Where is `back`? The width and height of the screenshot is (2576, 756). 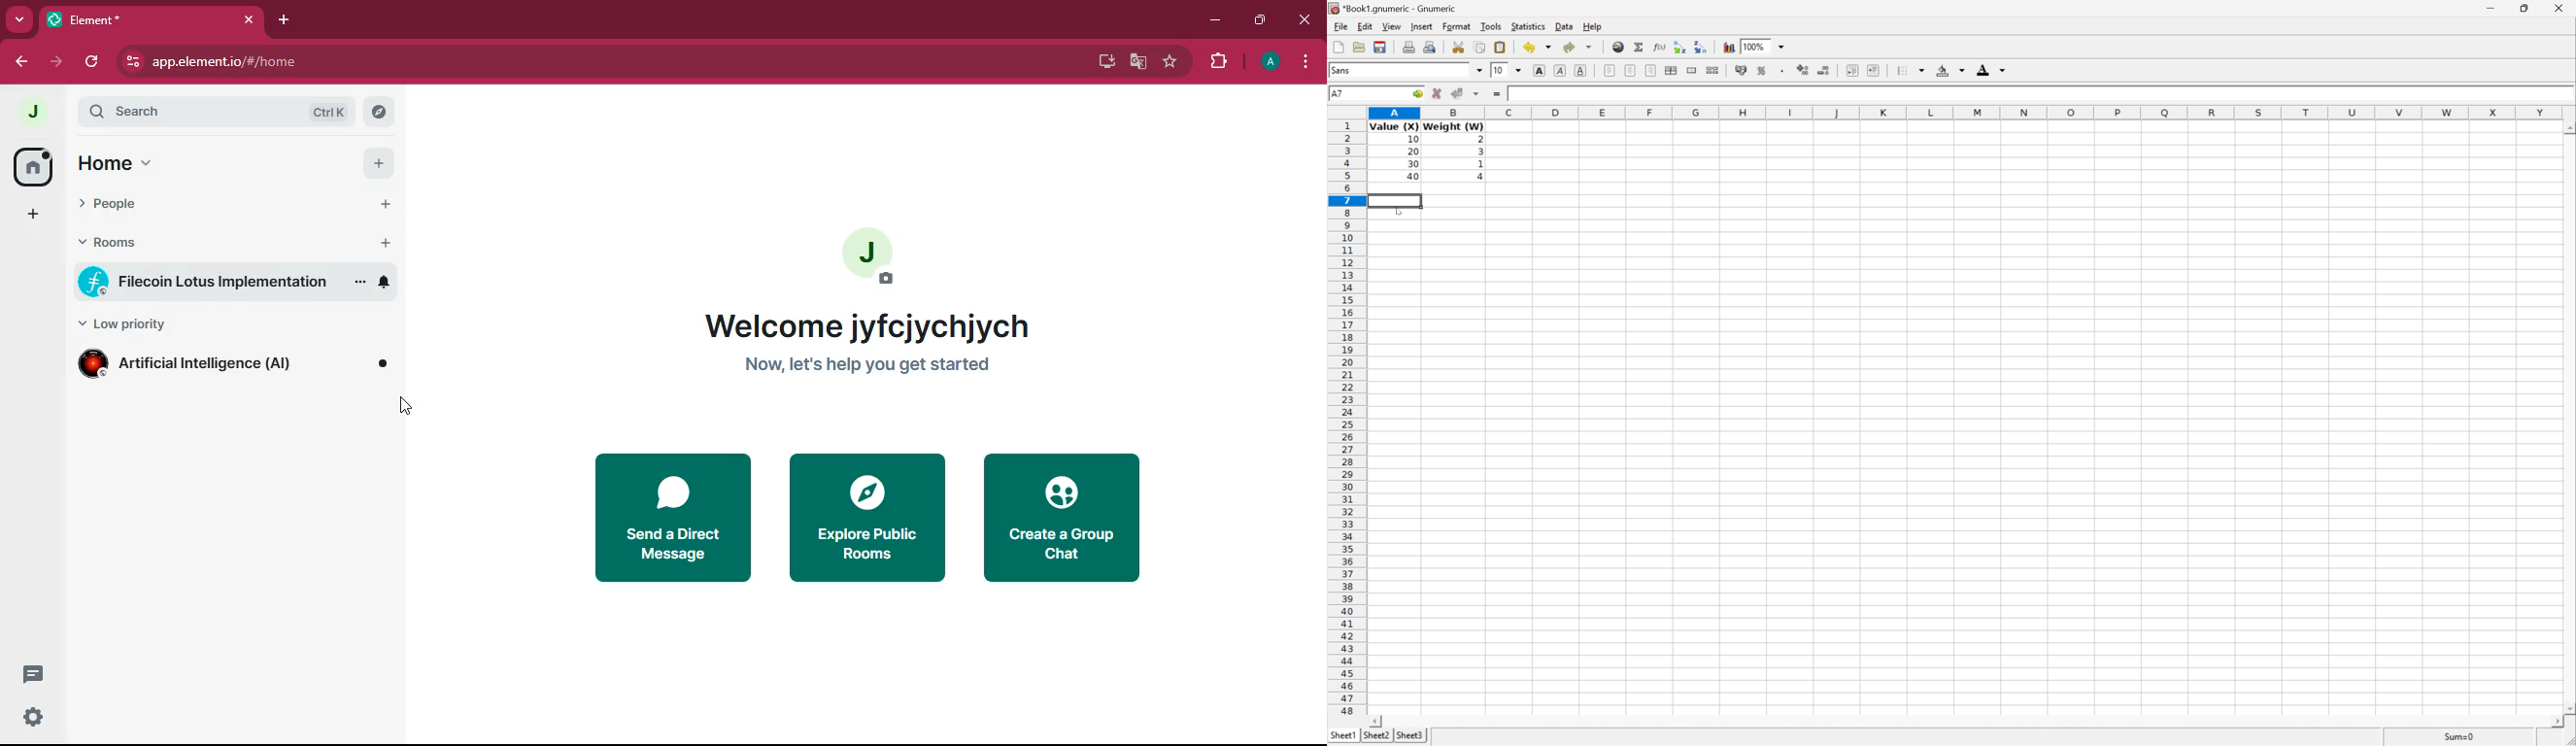 back is located at coordinates (20, 62).